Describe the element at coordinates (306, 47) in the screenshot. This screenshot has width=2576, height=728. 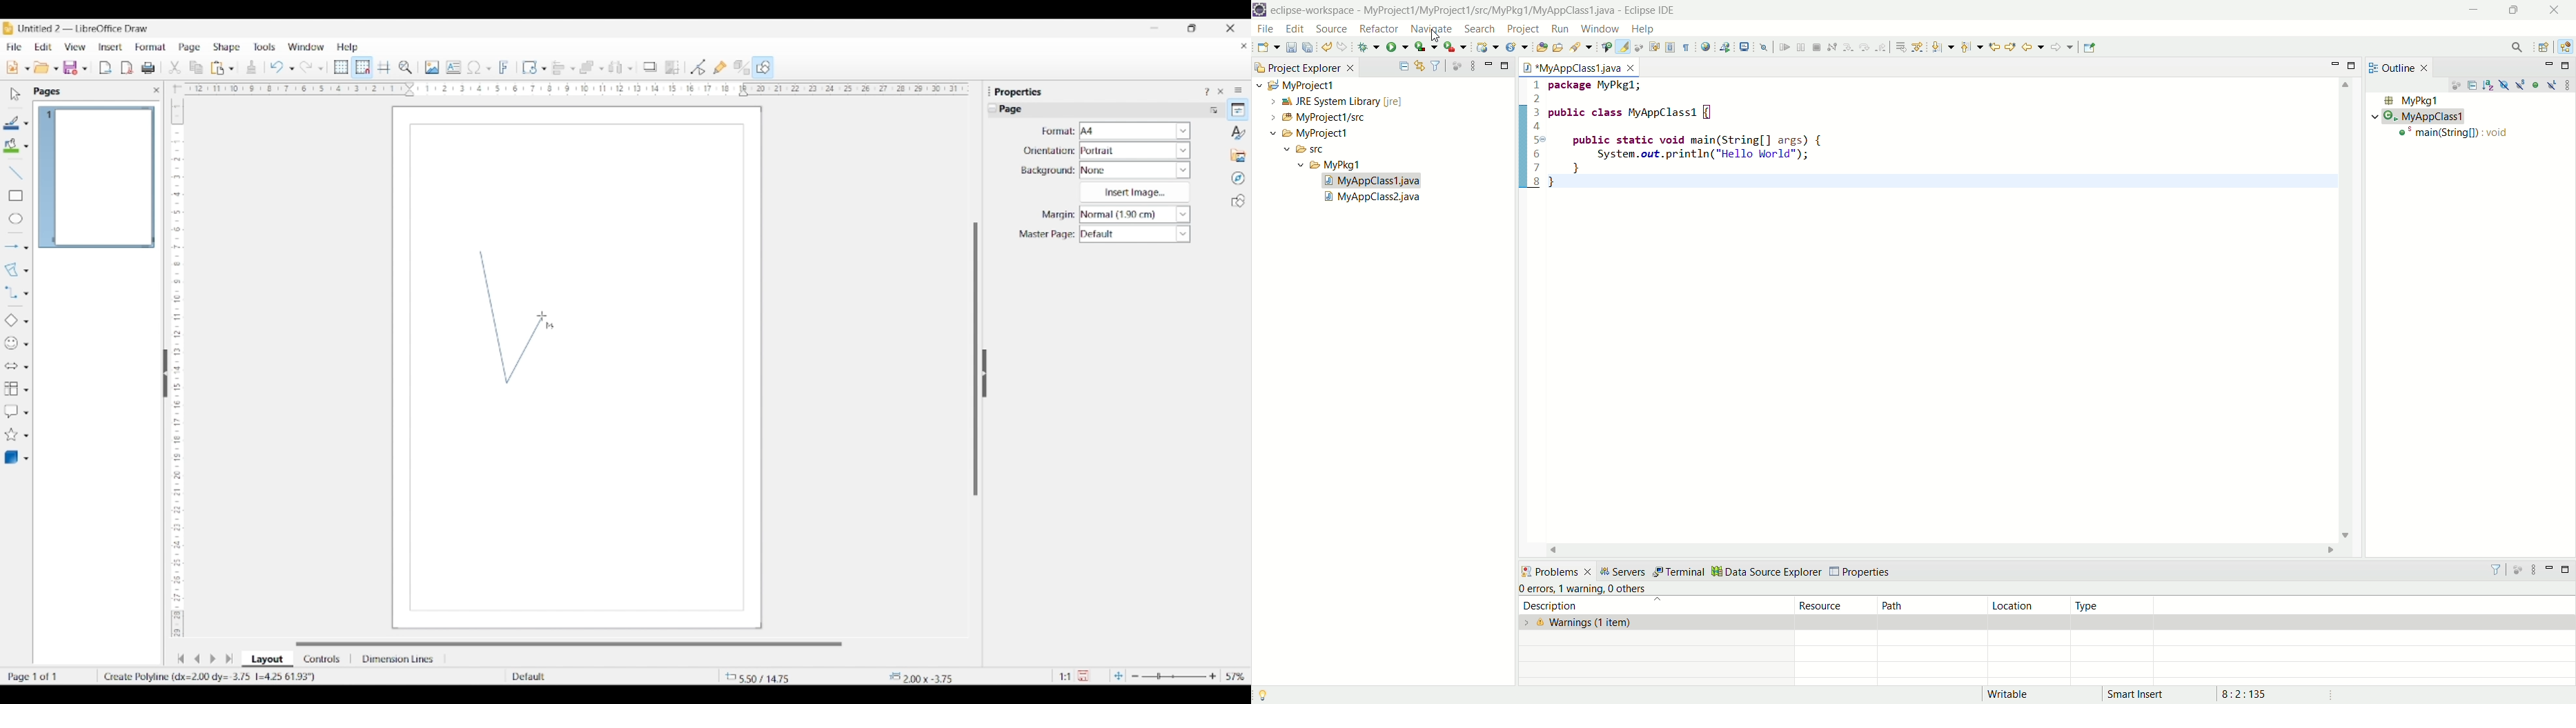
I see `Window` at that location.